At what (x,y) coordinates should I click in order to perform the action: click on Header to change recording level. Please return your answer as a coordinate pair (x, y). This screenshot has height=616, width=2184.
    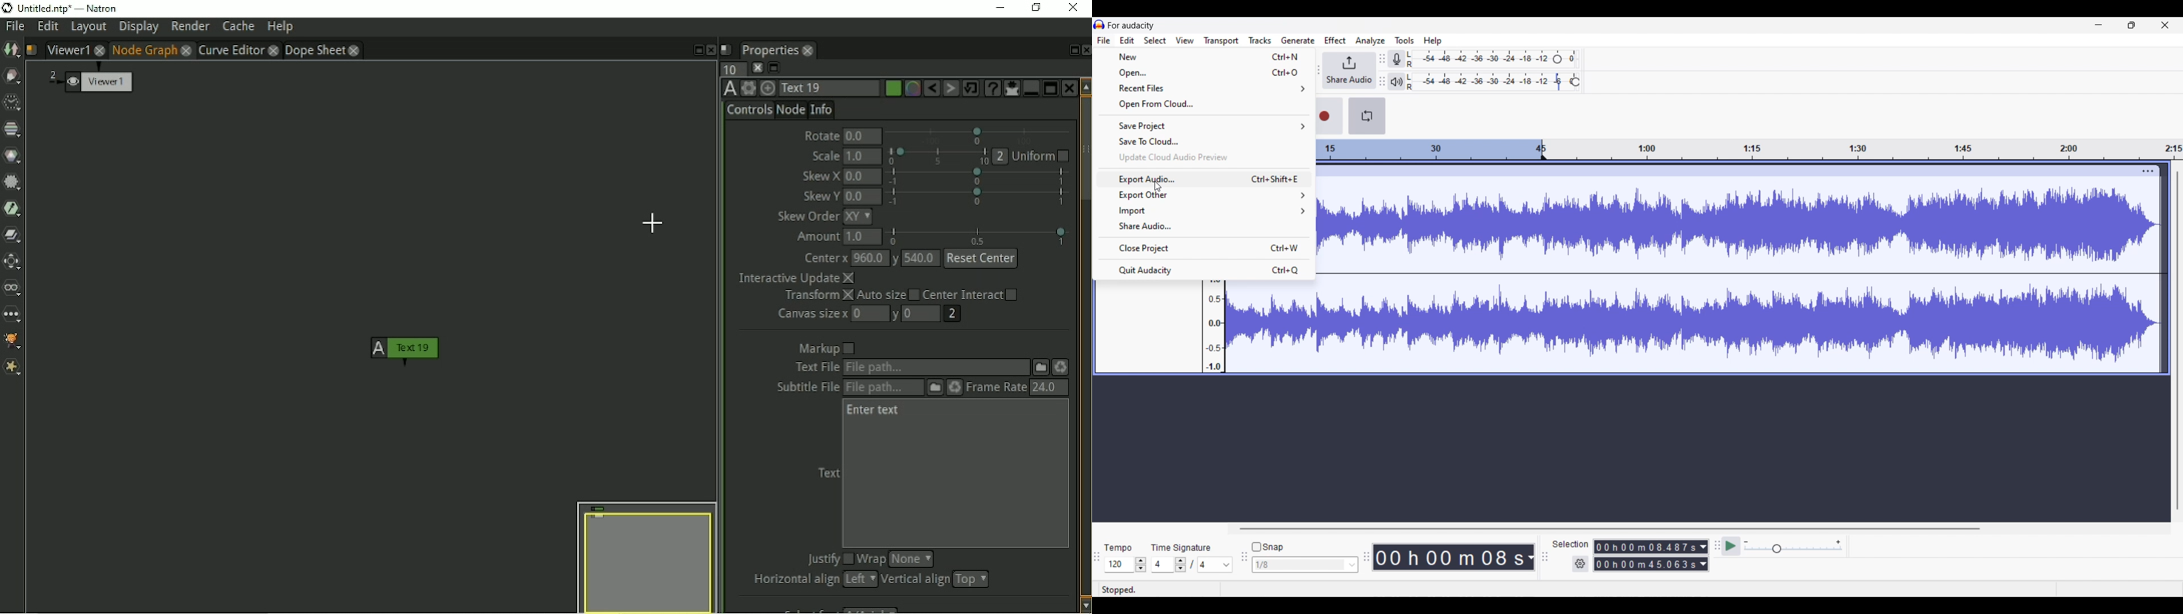
    Looking at the image, I should click on (1558, 59).